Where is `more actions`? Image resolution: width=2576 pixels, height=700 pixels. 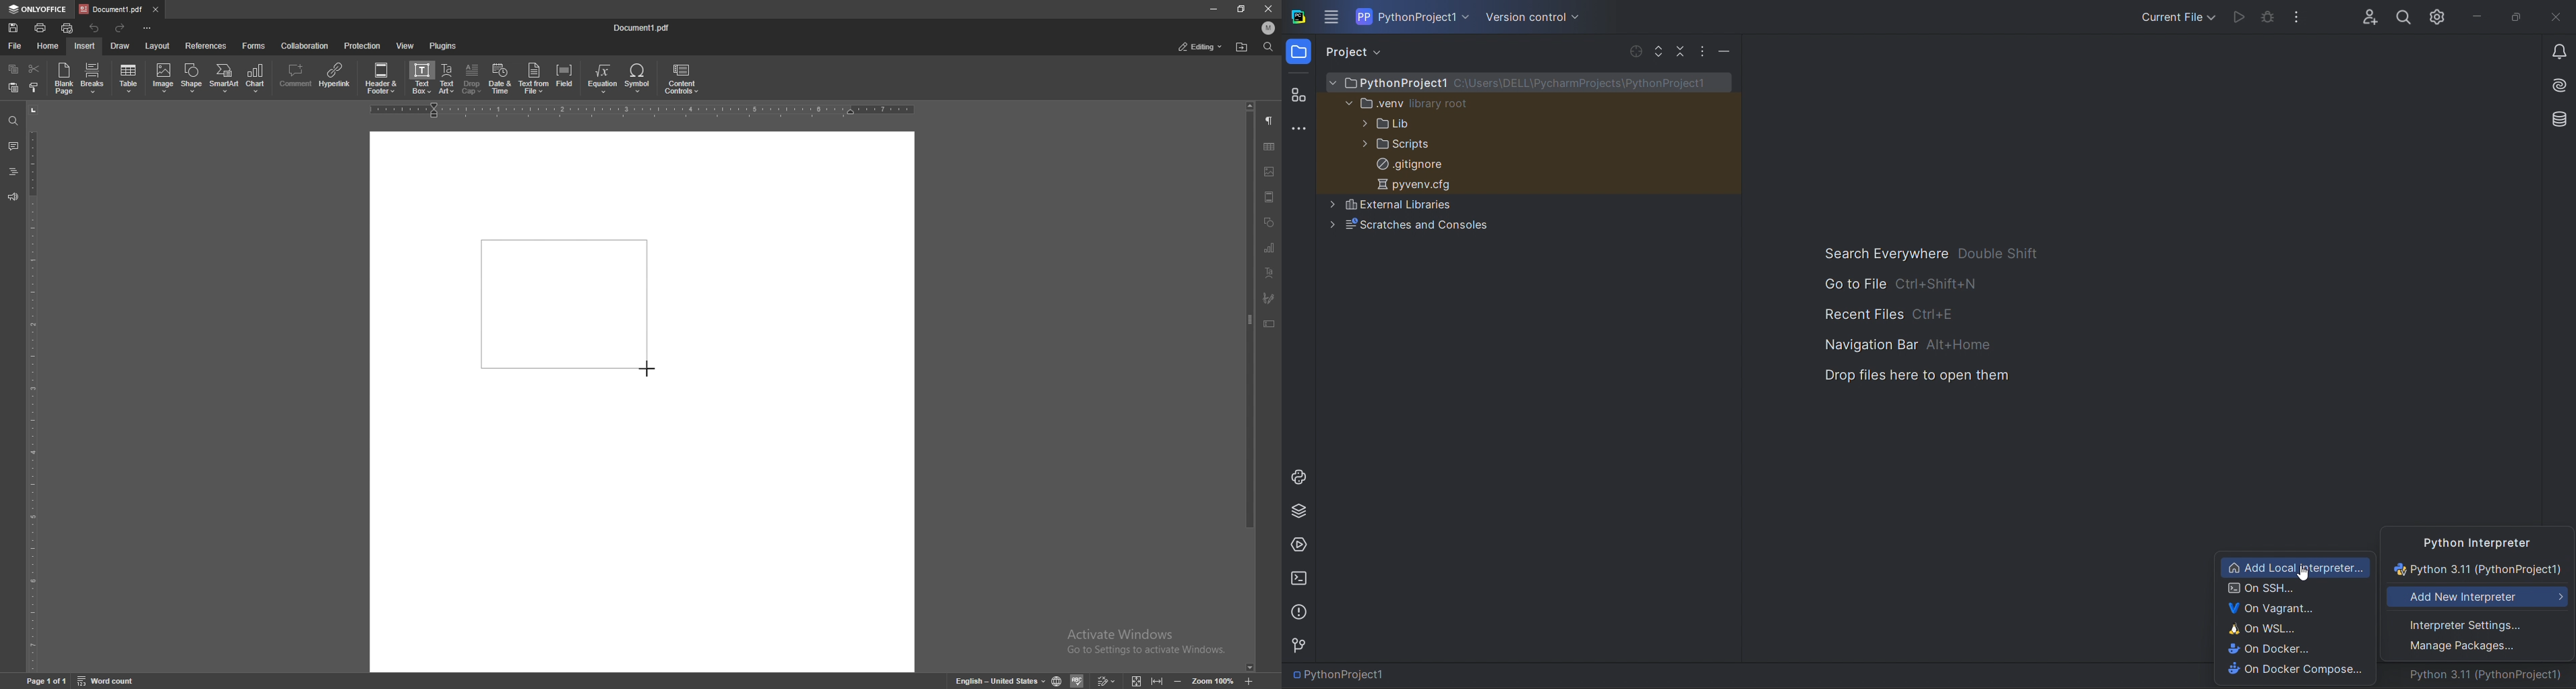 more actions is located at coordinates (2302, 16).